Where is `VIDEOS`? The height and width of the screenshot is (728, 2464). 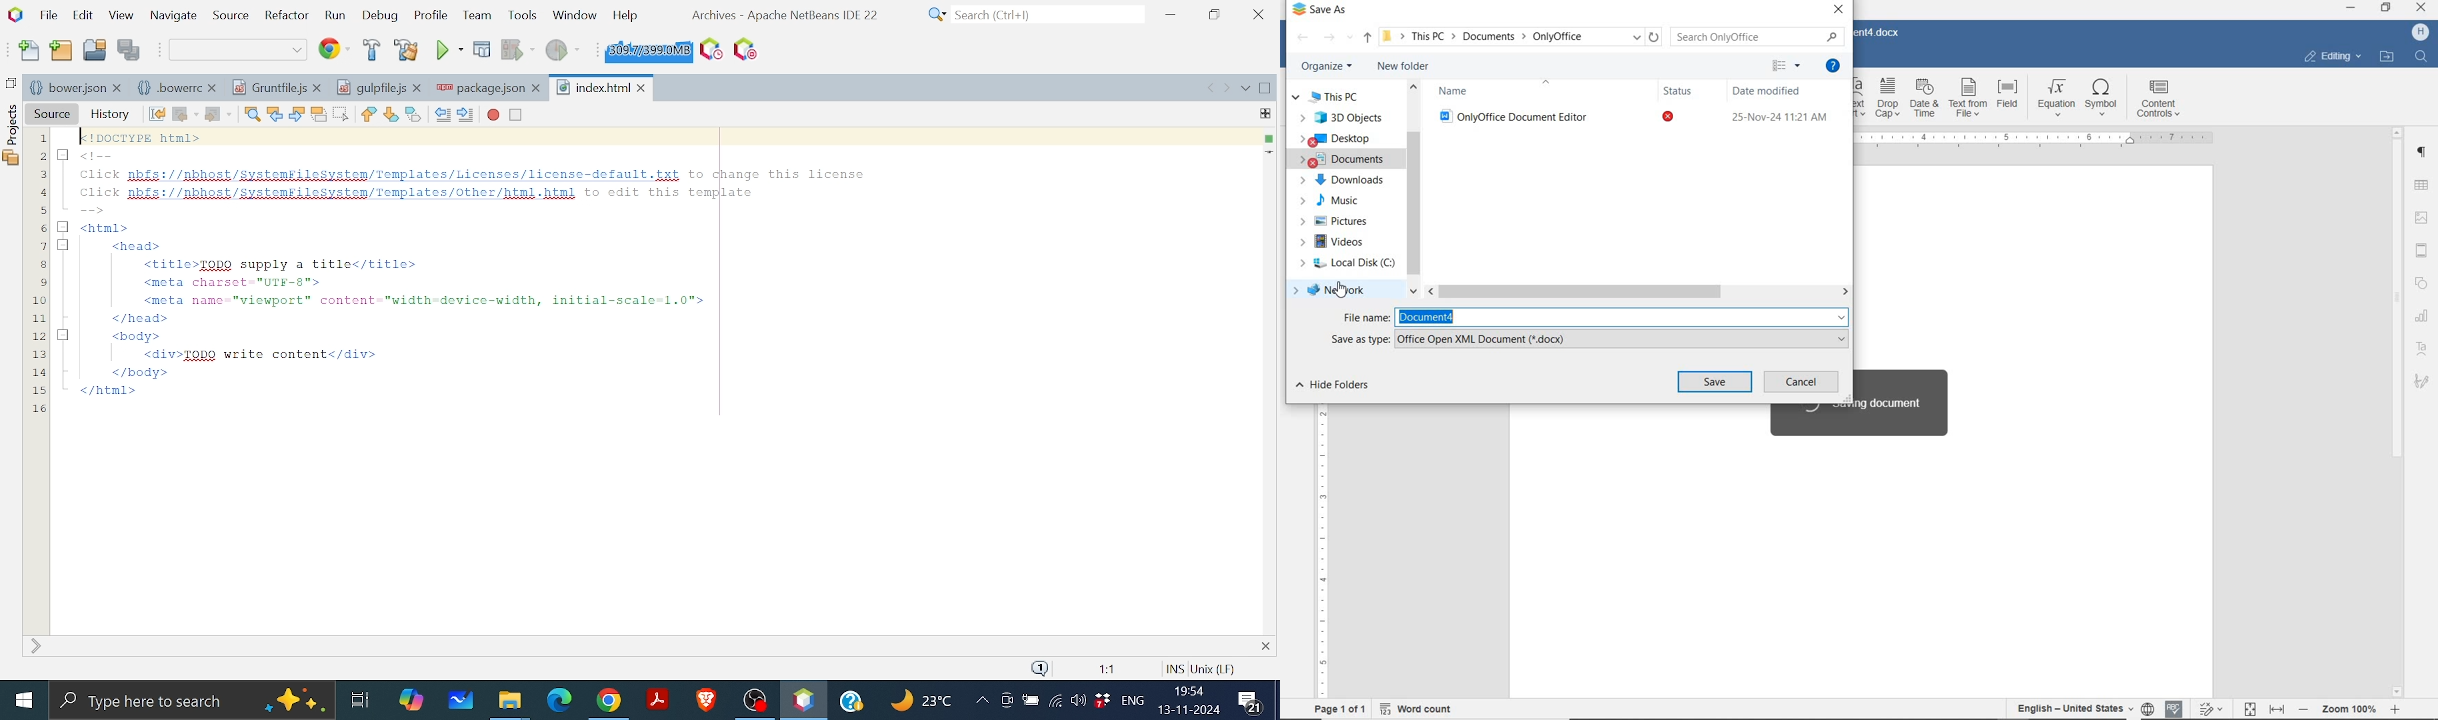 VIDEOS is located at coordinates (1332, 241).